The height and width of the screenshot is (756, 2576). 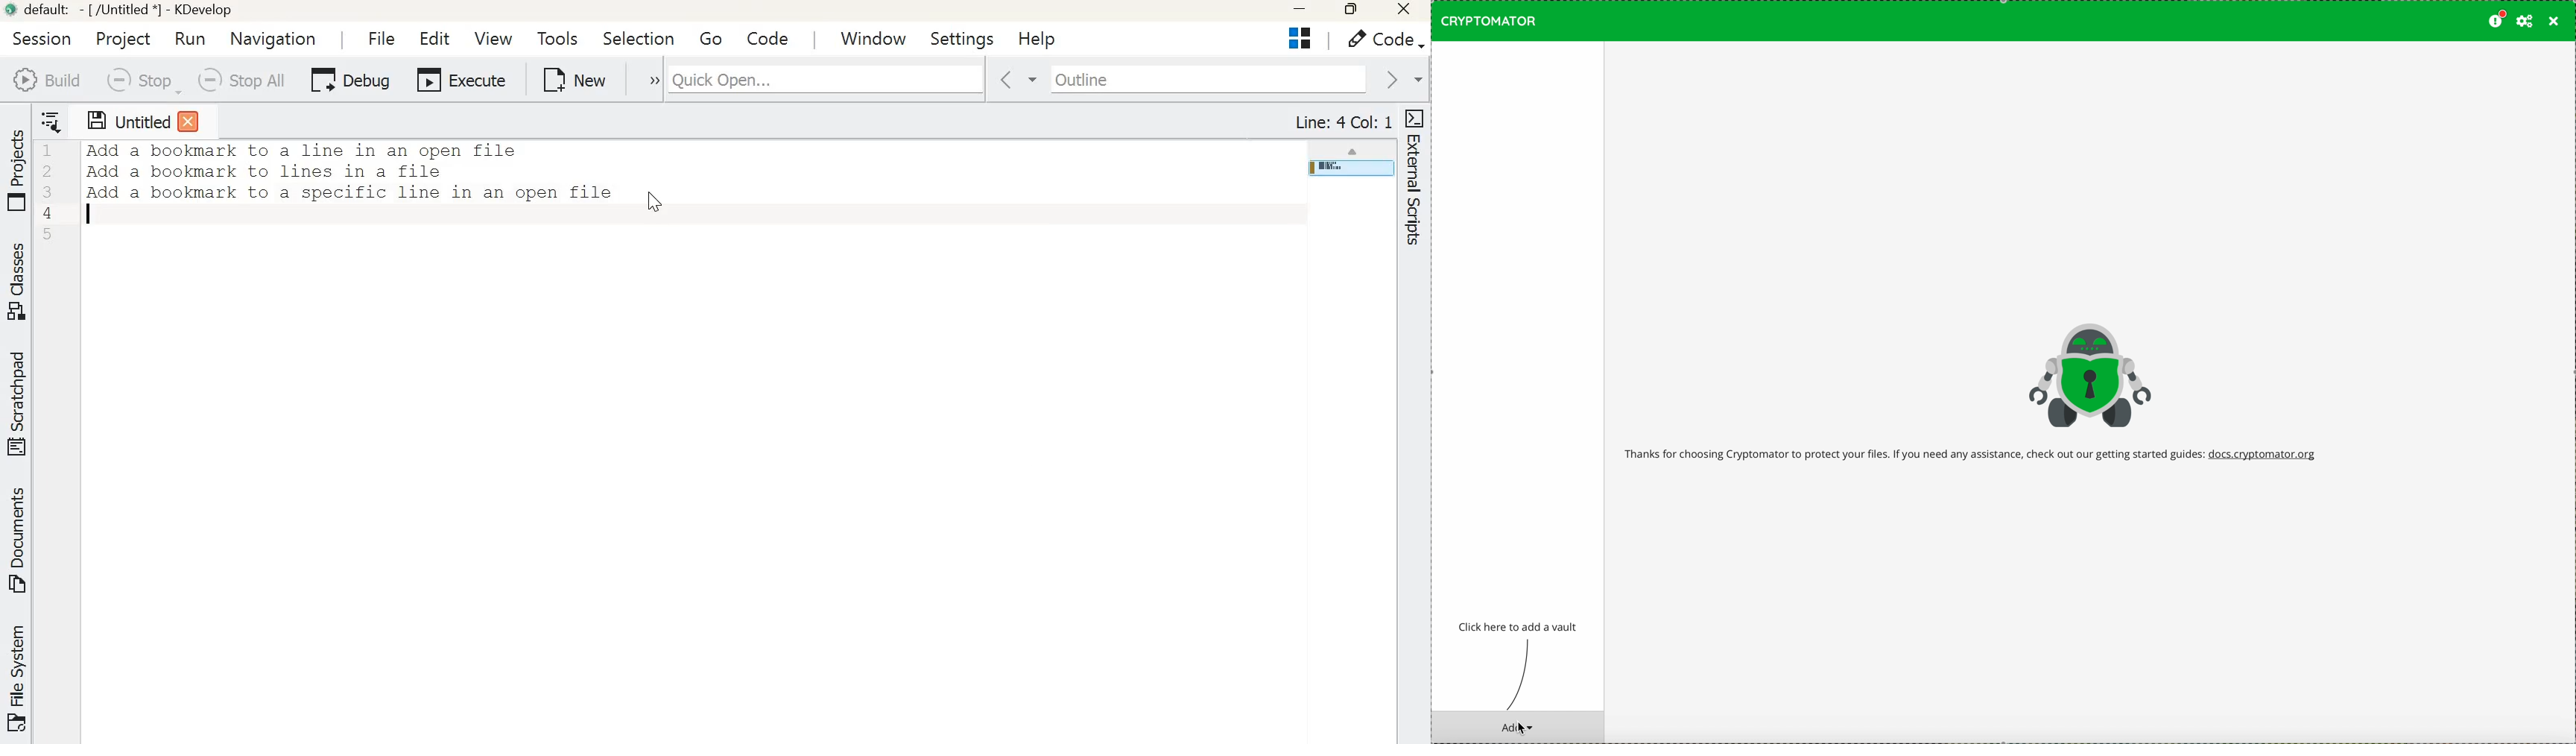 What do you see at coordinates (352, 172) in the screenshot?
I see `Text` at bounding box center [352, 172].